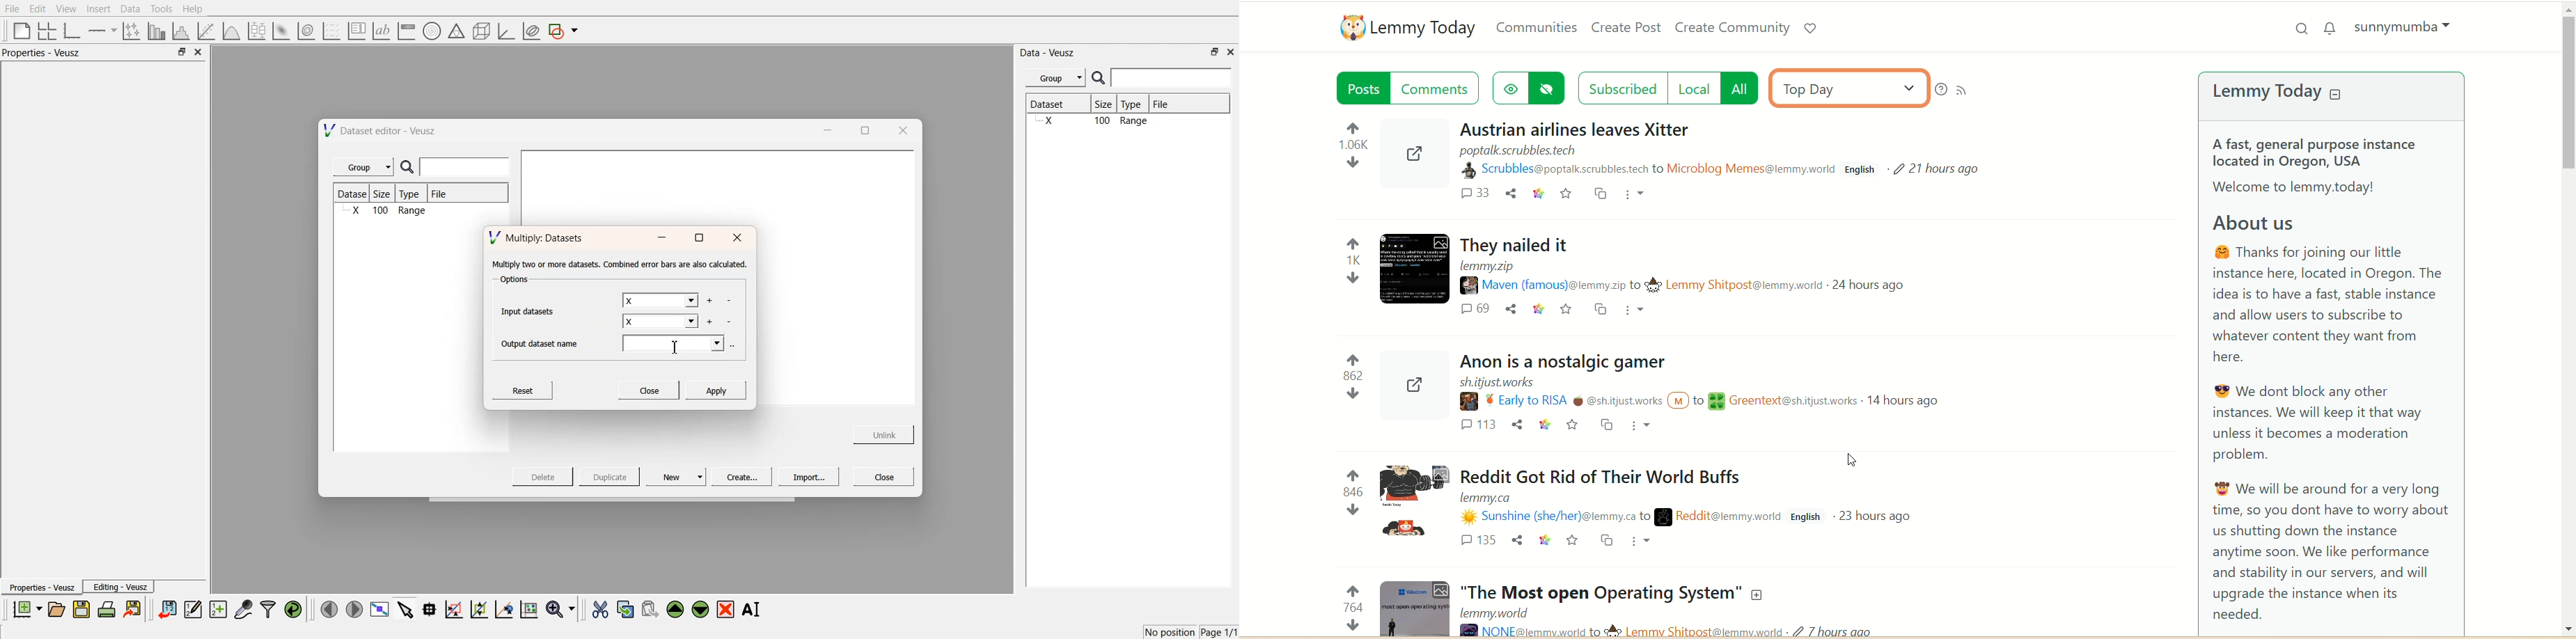  Describe the element at coordinates (354, 608) in the screenshot. I see `move right` at that location.